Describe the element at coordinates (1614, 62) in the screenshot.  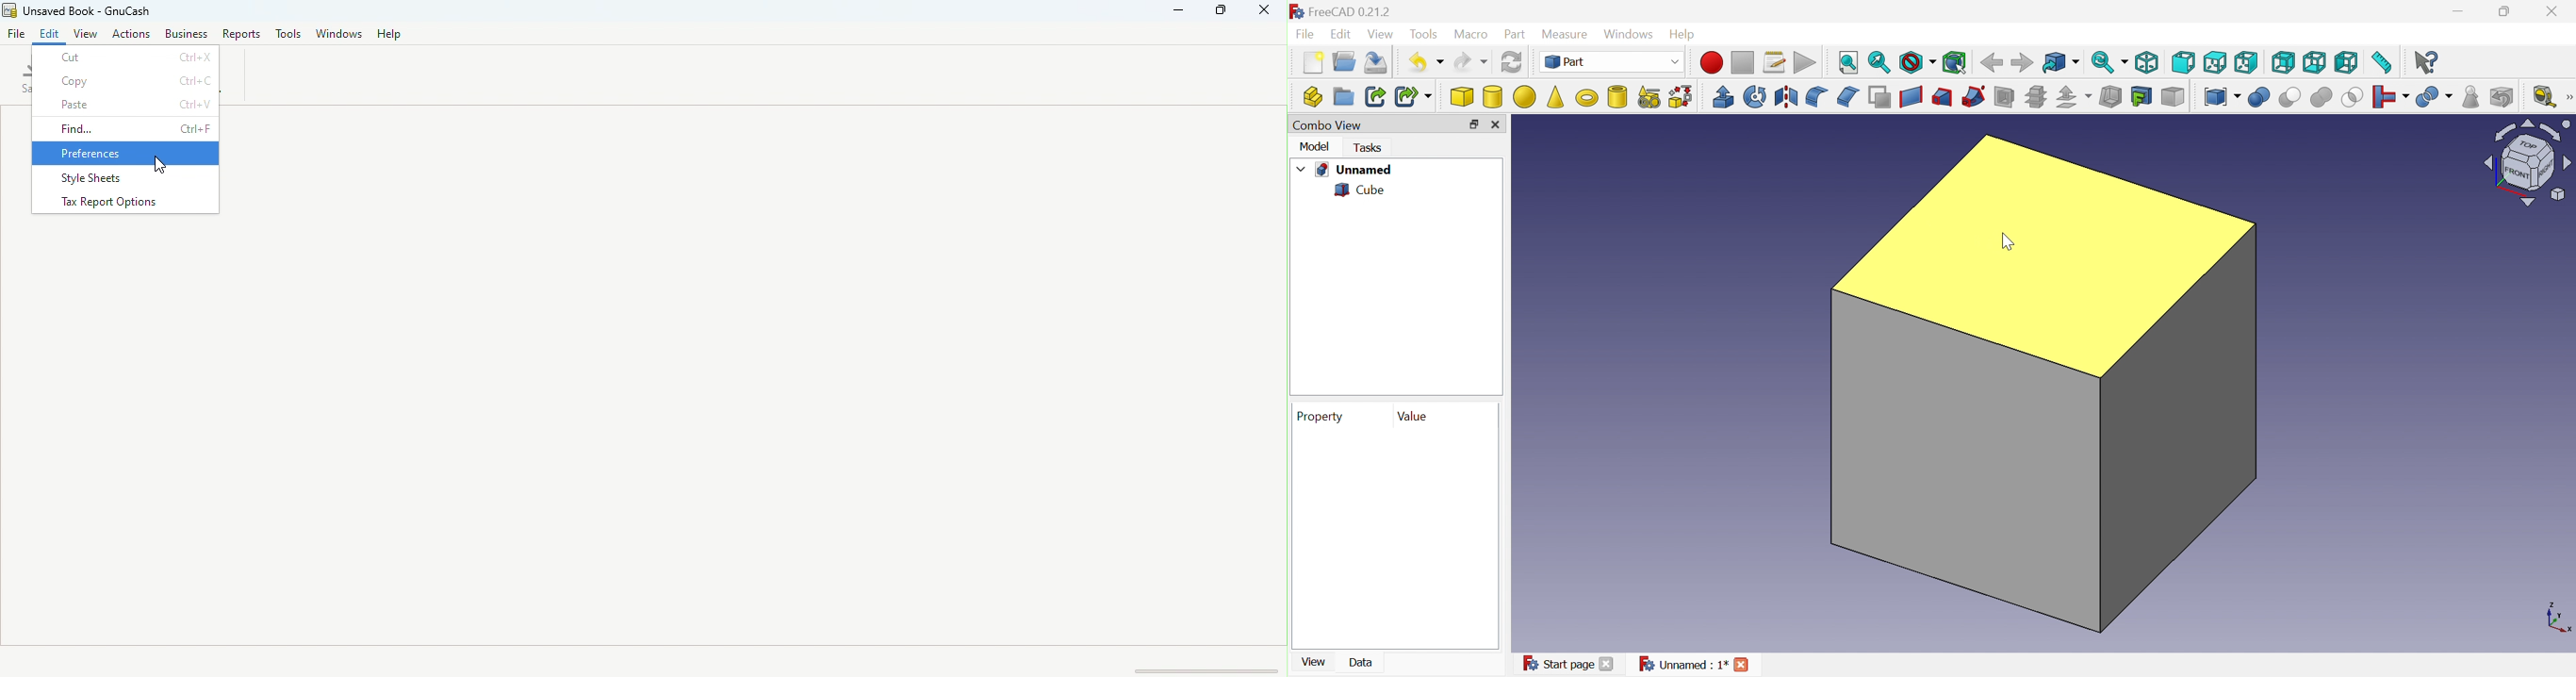
I see `Switch between workbenches` at that location.